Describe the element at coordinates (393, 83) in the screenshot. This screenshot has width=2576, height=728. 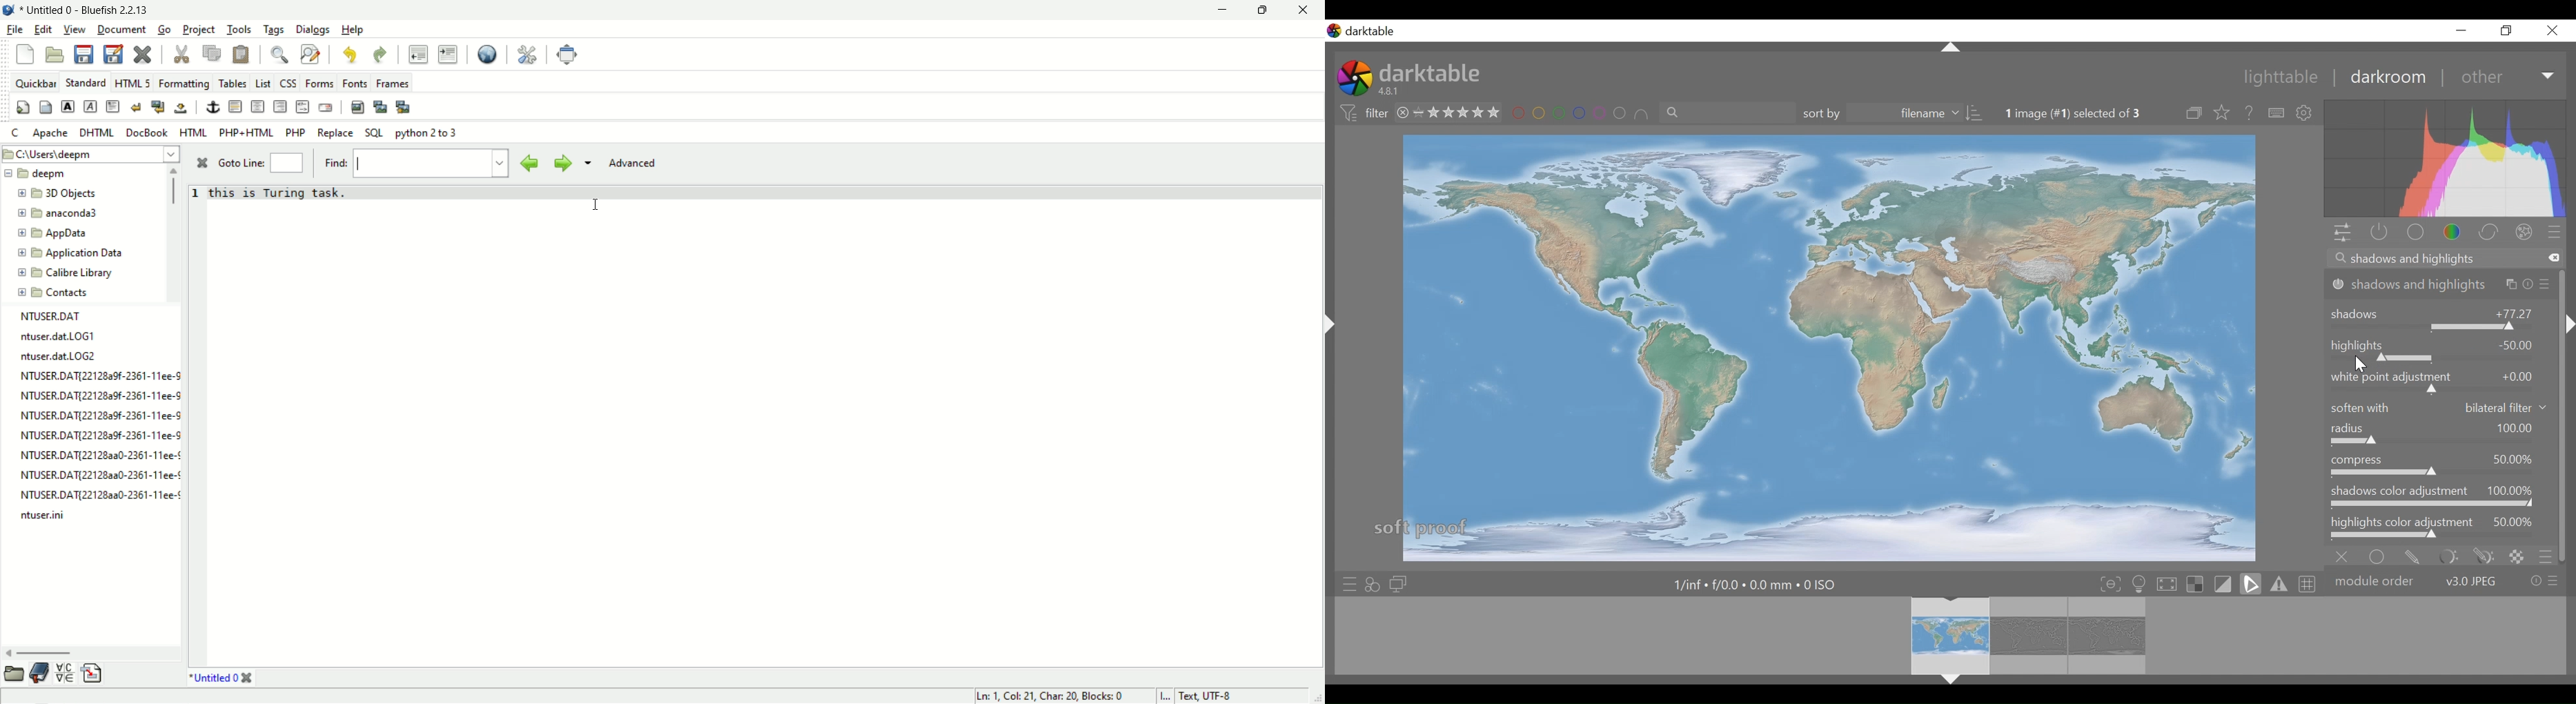
I see `Frames` at that location.